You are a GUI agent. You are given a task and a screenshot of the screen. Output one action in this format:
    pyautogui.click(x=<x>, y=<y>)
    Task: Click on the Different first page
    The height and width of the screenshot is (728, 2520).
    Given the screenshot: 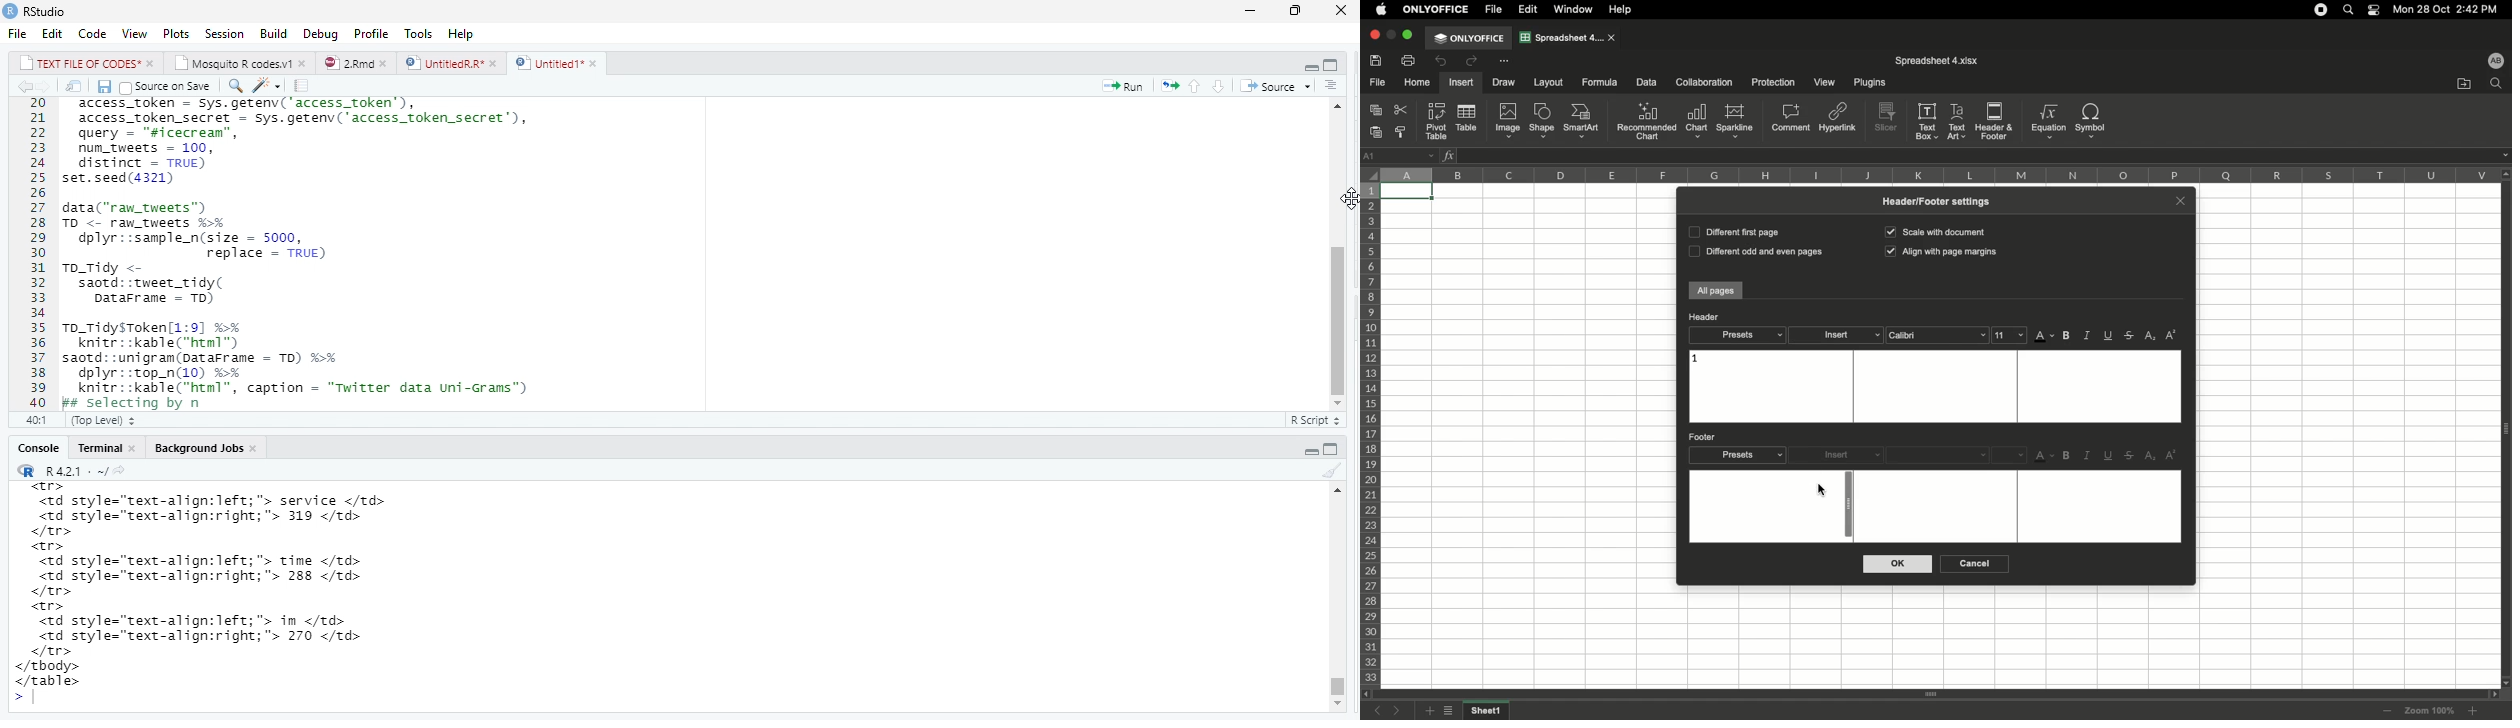 What is the action you would take?
    pyautogui.click(x=1733, y=231)
    